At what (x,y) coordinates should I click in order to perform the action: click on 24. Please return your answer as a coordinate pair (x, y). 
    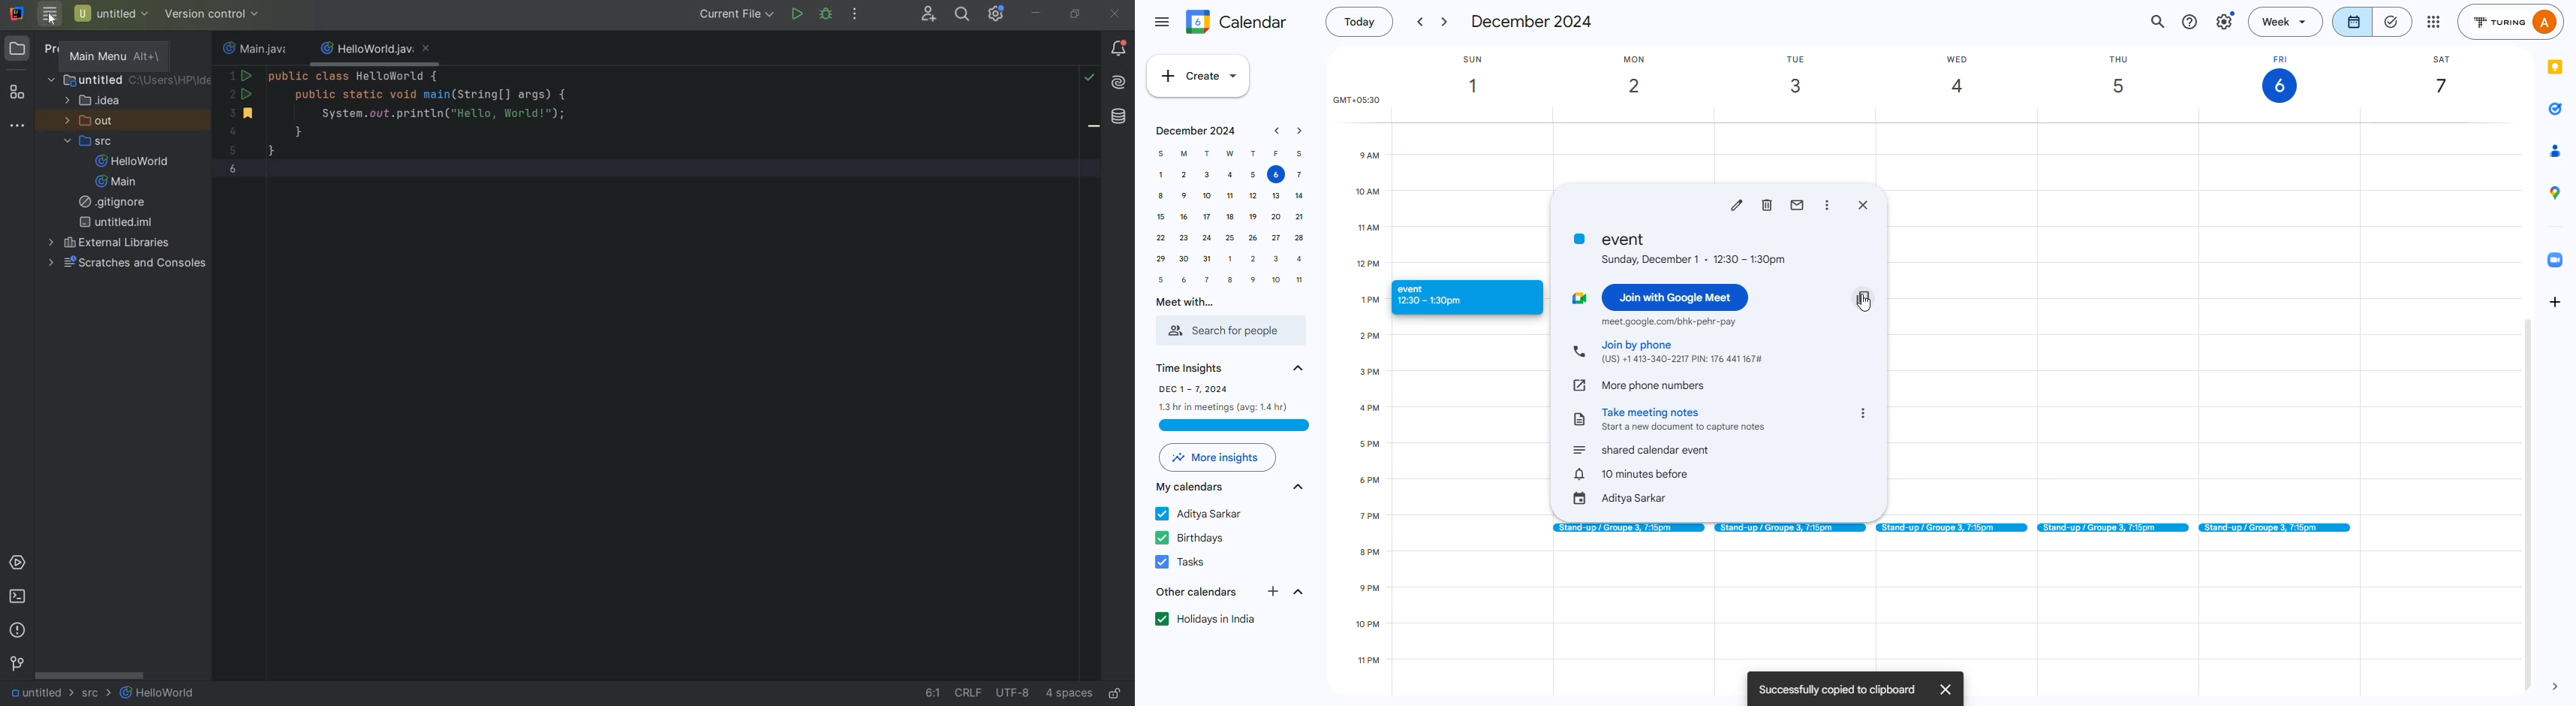
    Looking at the image, I should click on (1206, 240).